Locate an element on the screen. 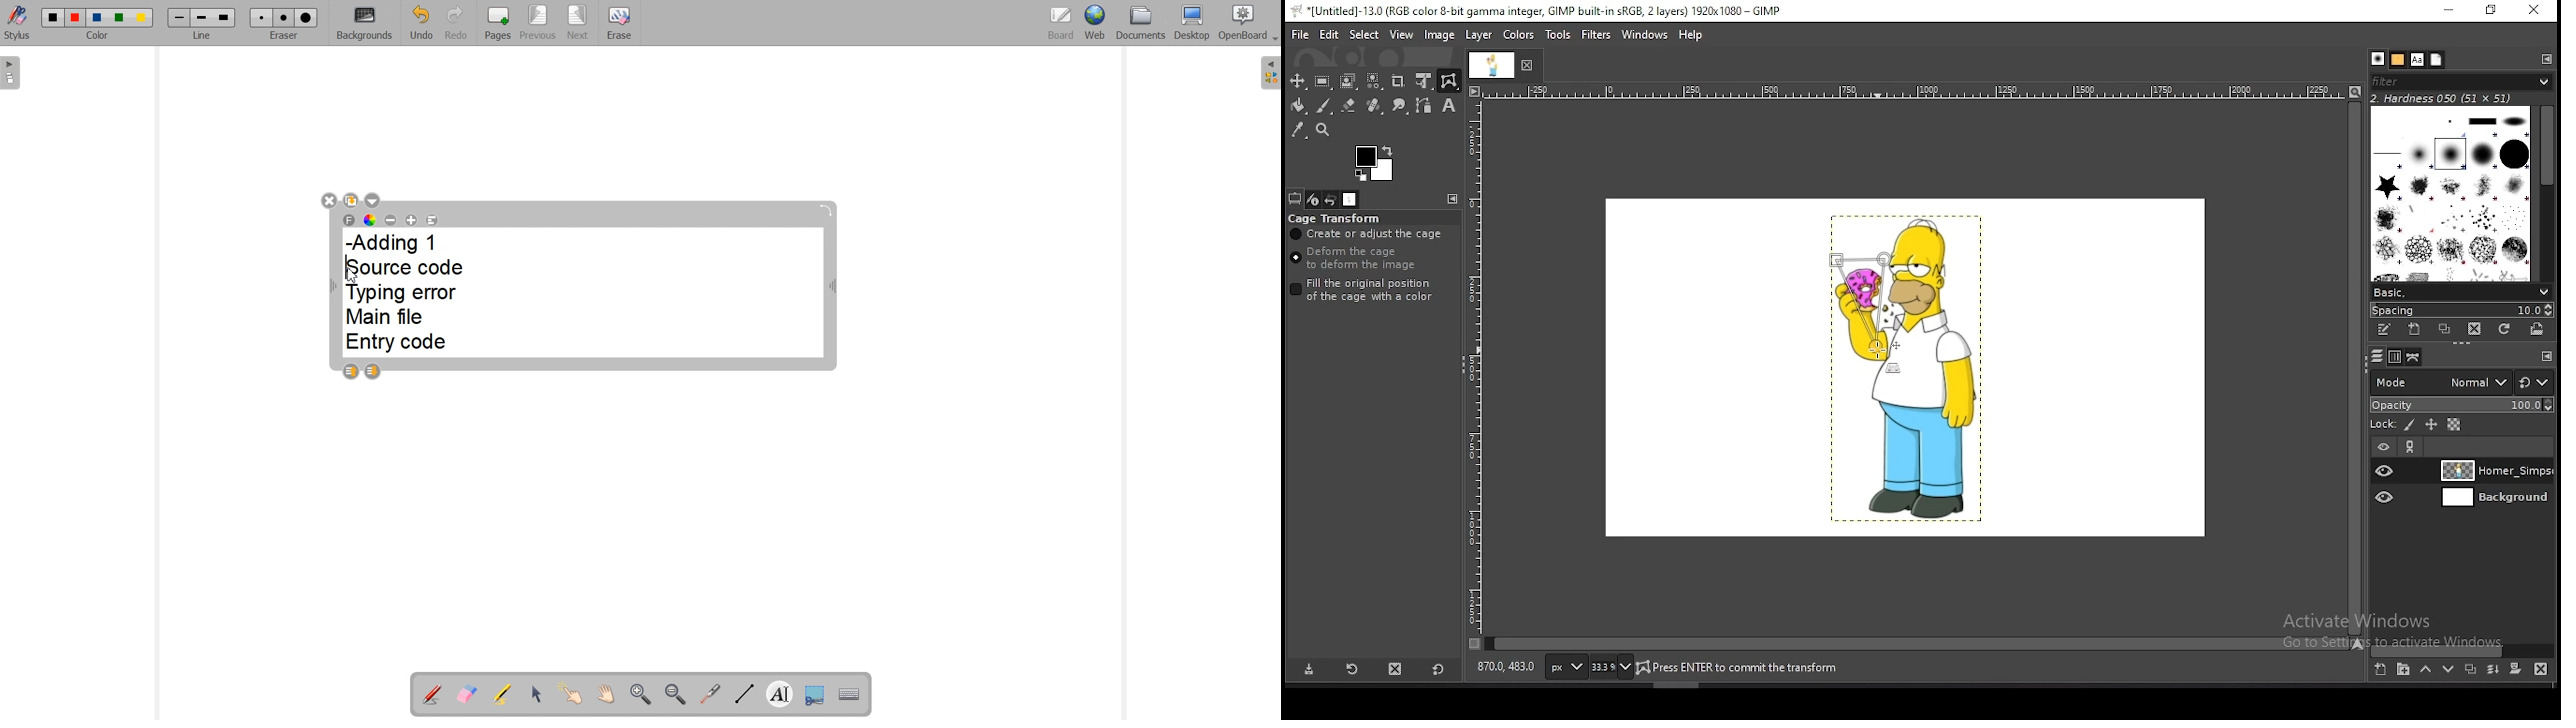  move layer one step down is located at coordinates (2449, 671).